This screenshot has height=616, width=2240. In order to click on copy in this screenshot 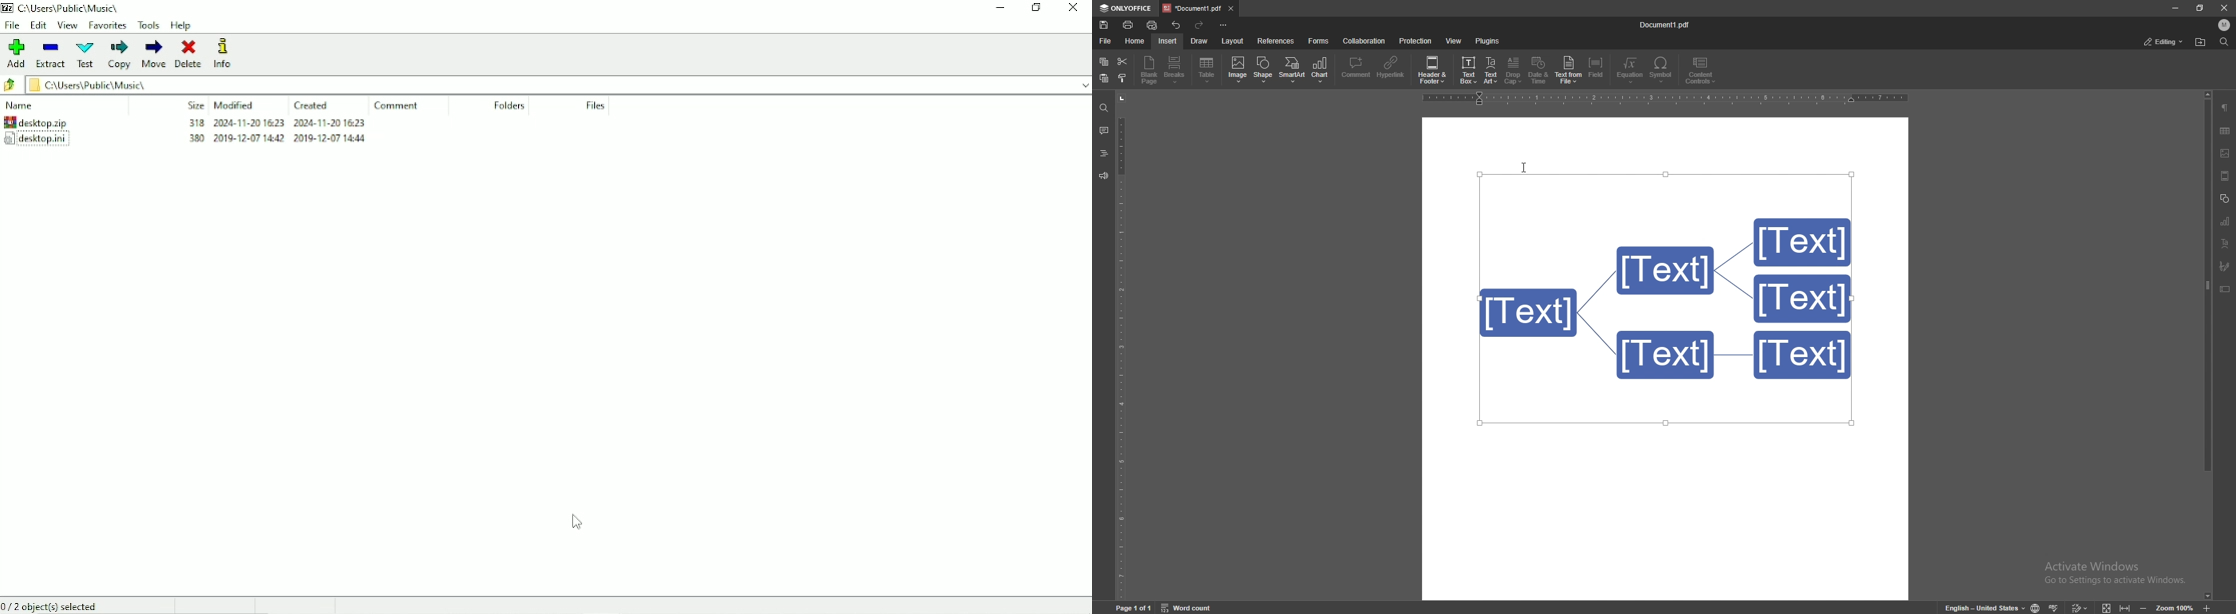, I will do `click(1104, 61)`.